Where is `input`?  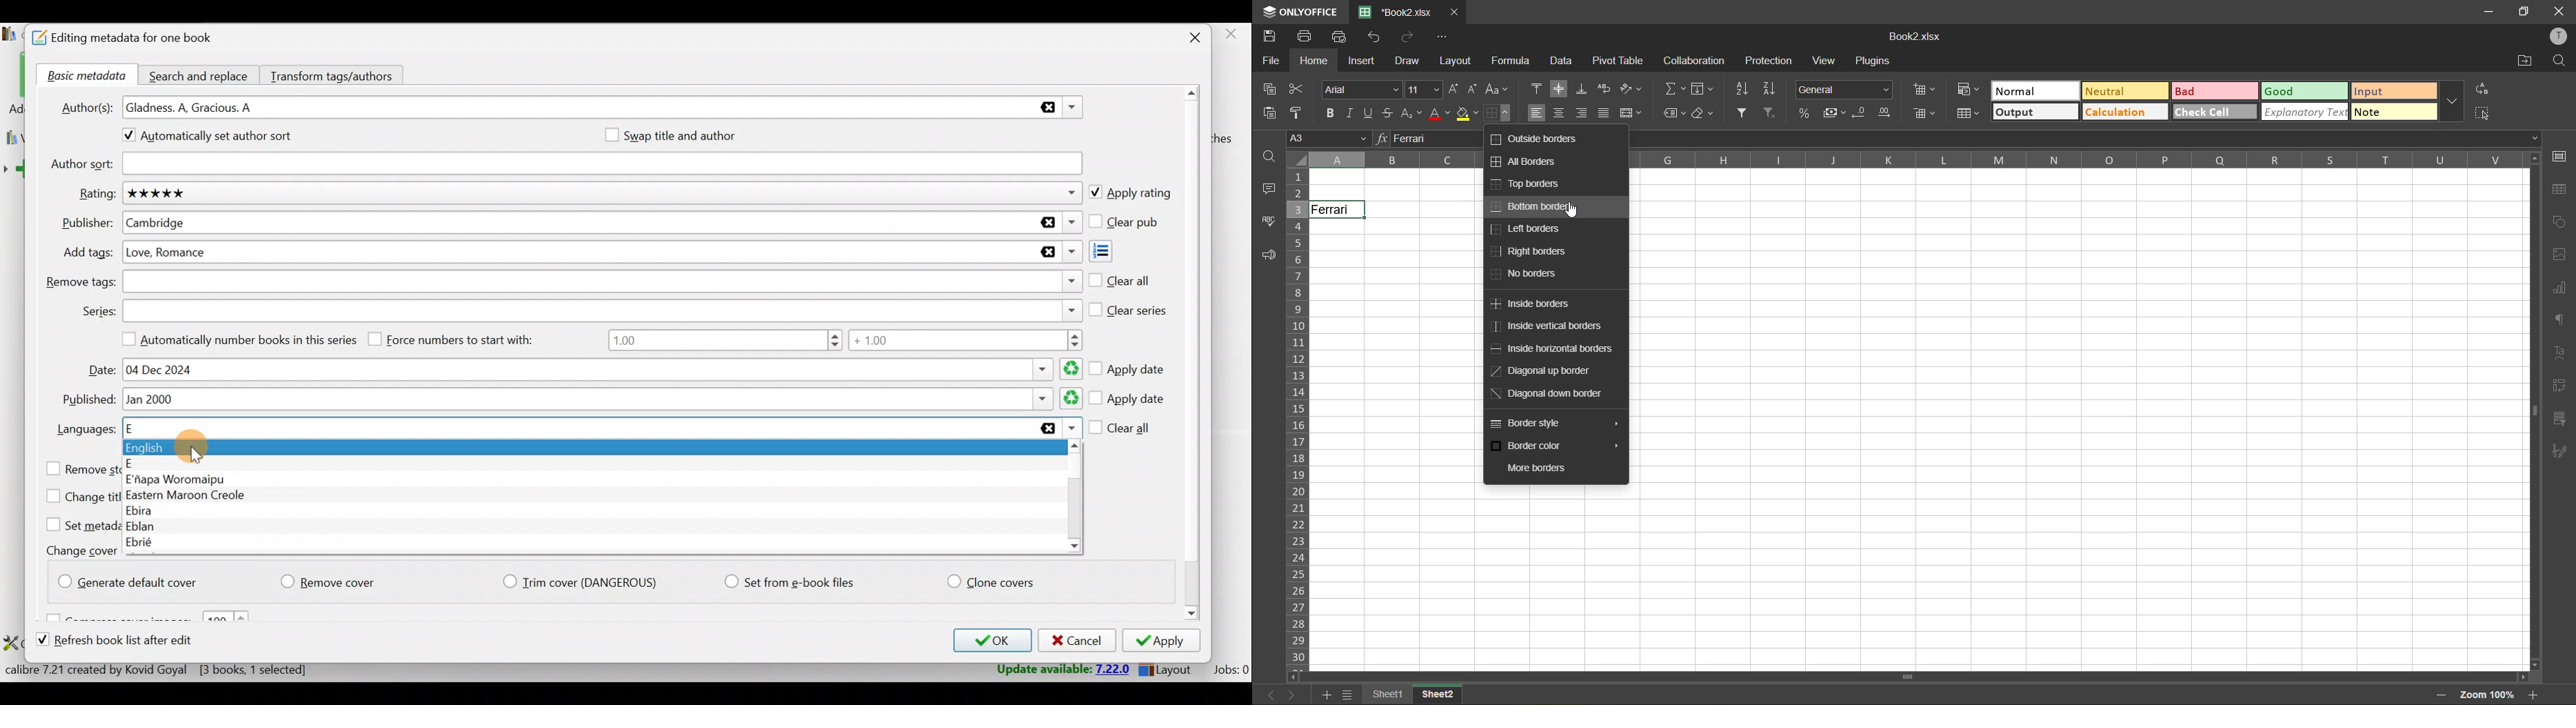
input is located at coordinates (2391, 90).